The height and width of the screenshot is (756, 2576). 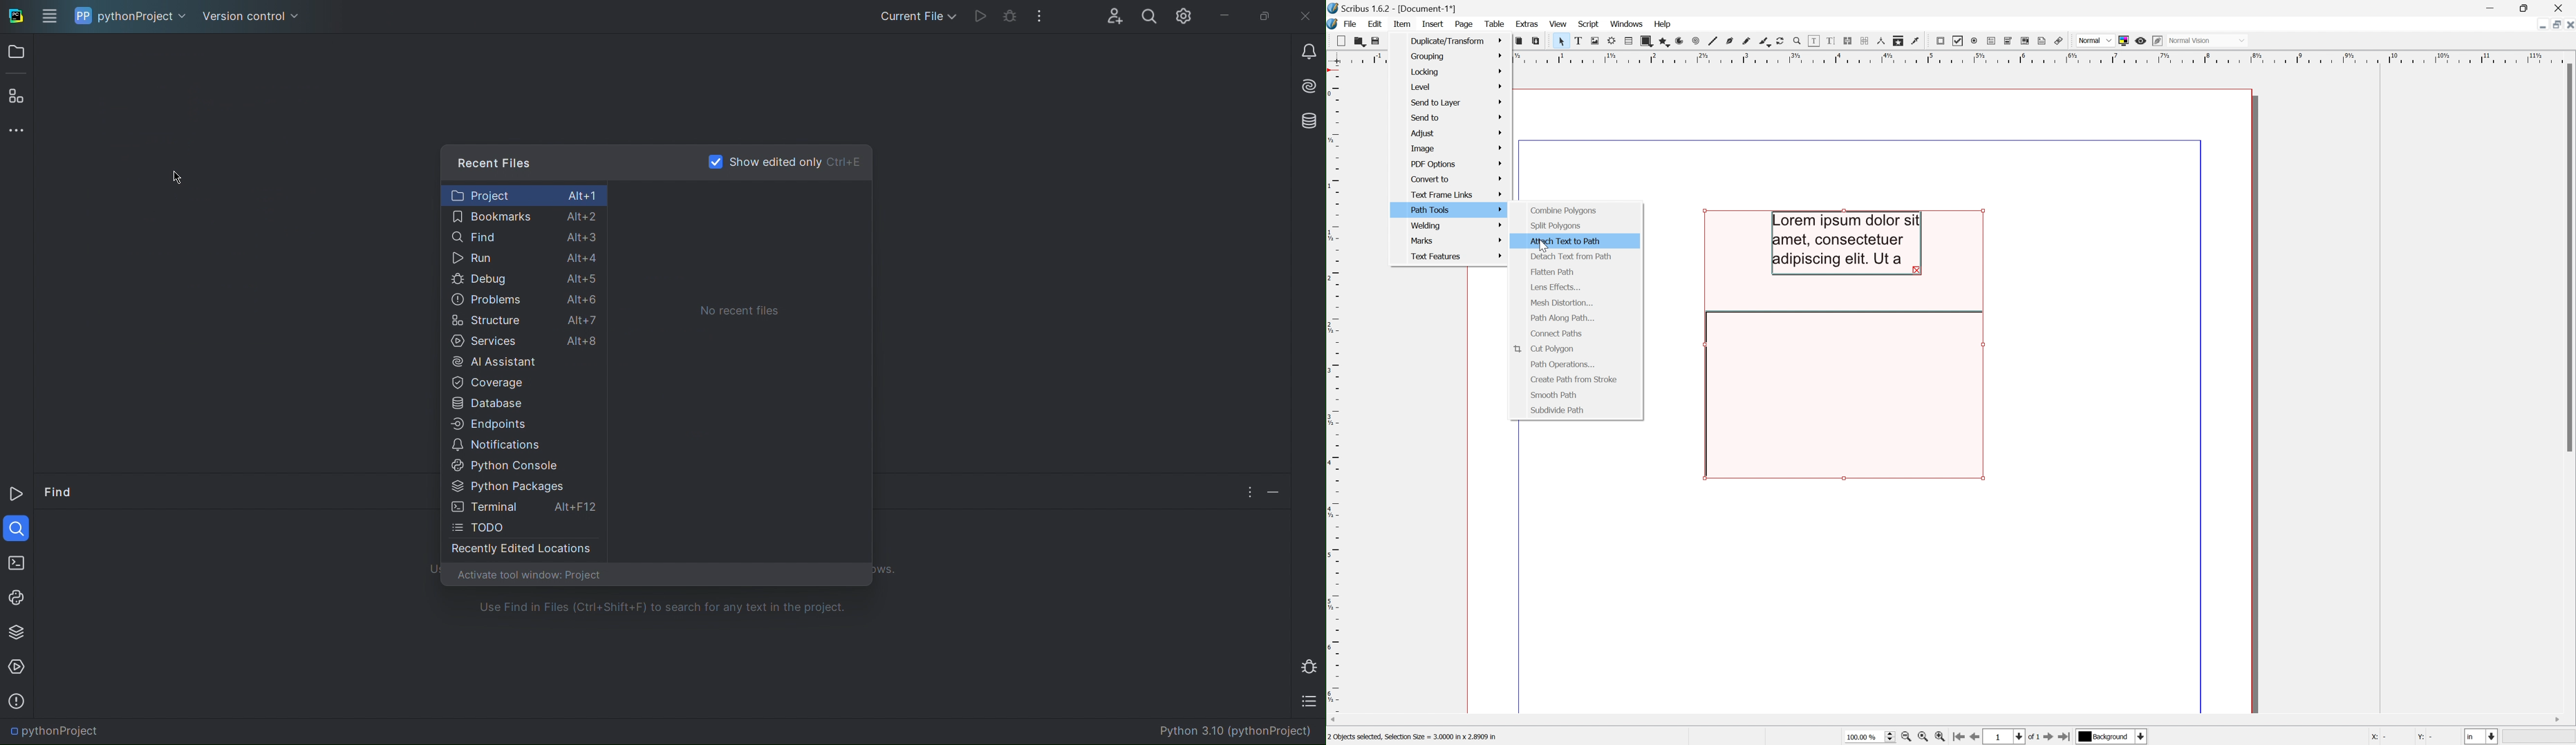 I want to click on Toggle color management system, so click(x=2121, y=40).